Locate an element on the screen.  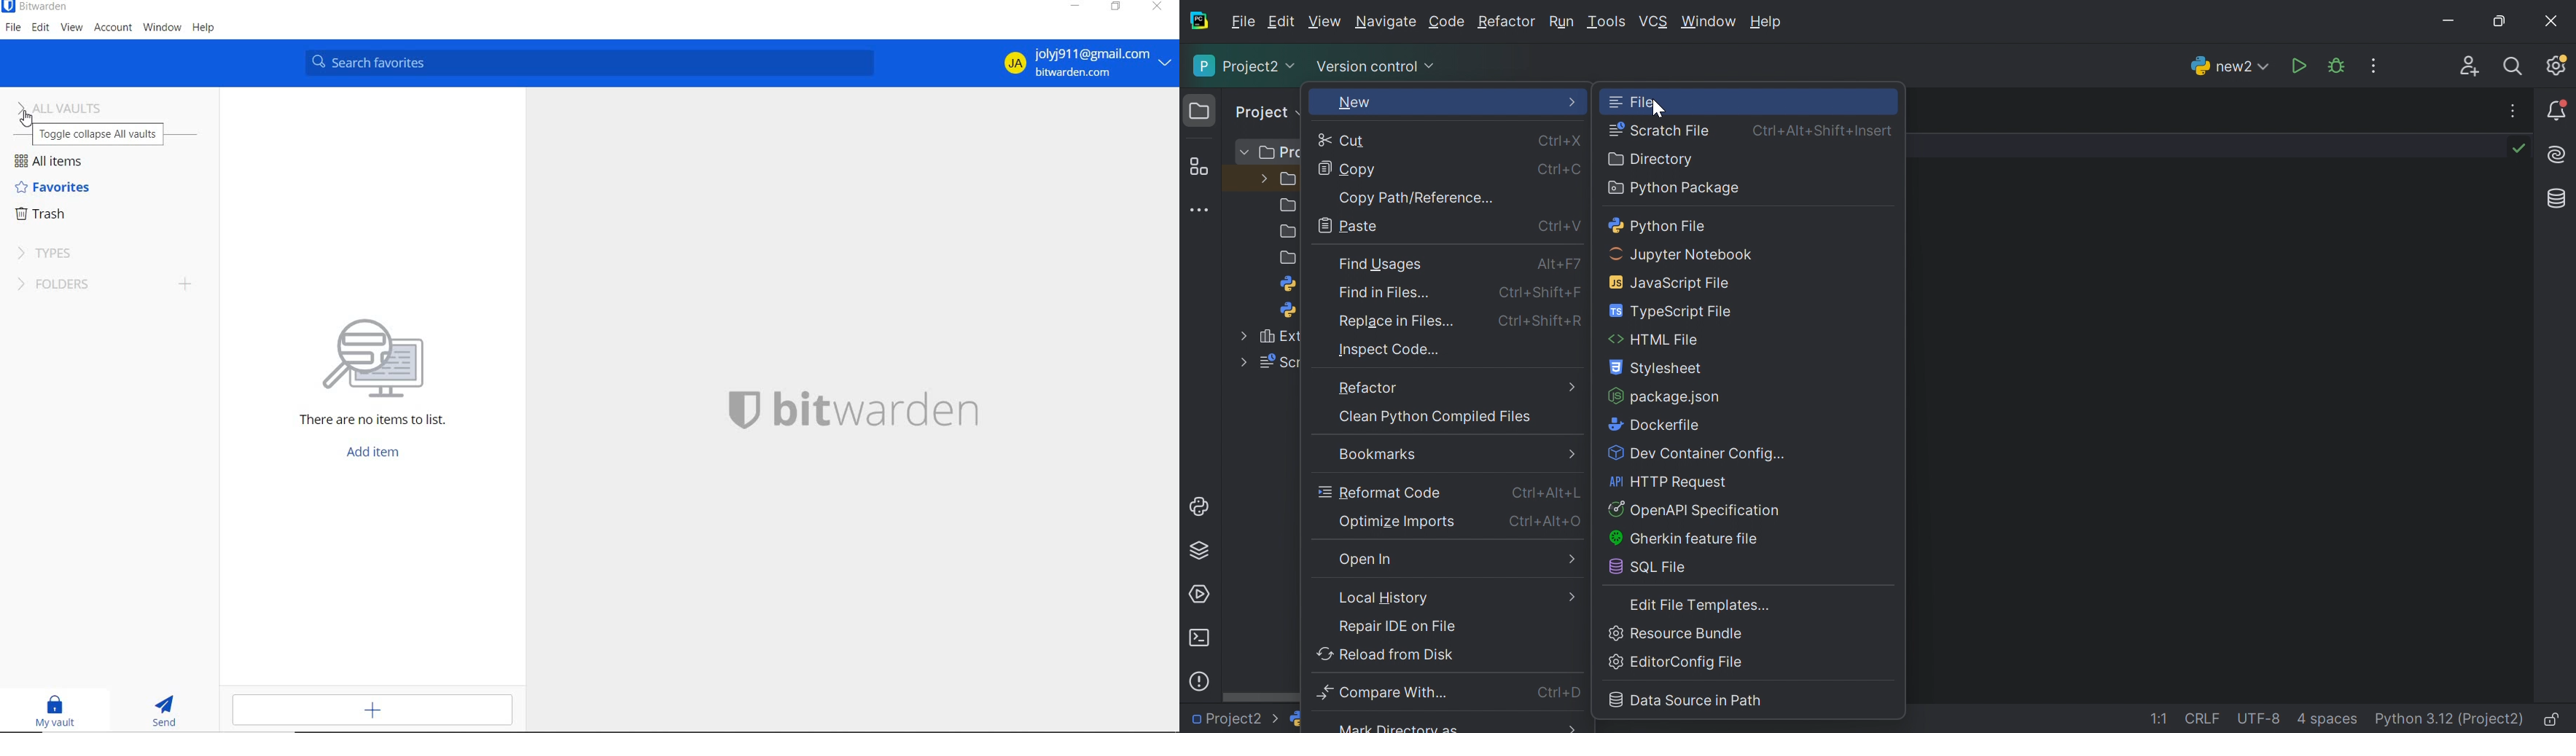
Services is located at coordinates (1201, 593).